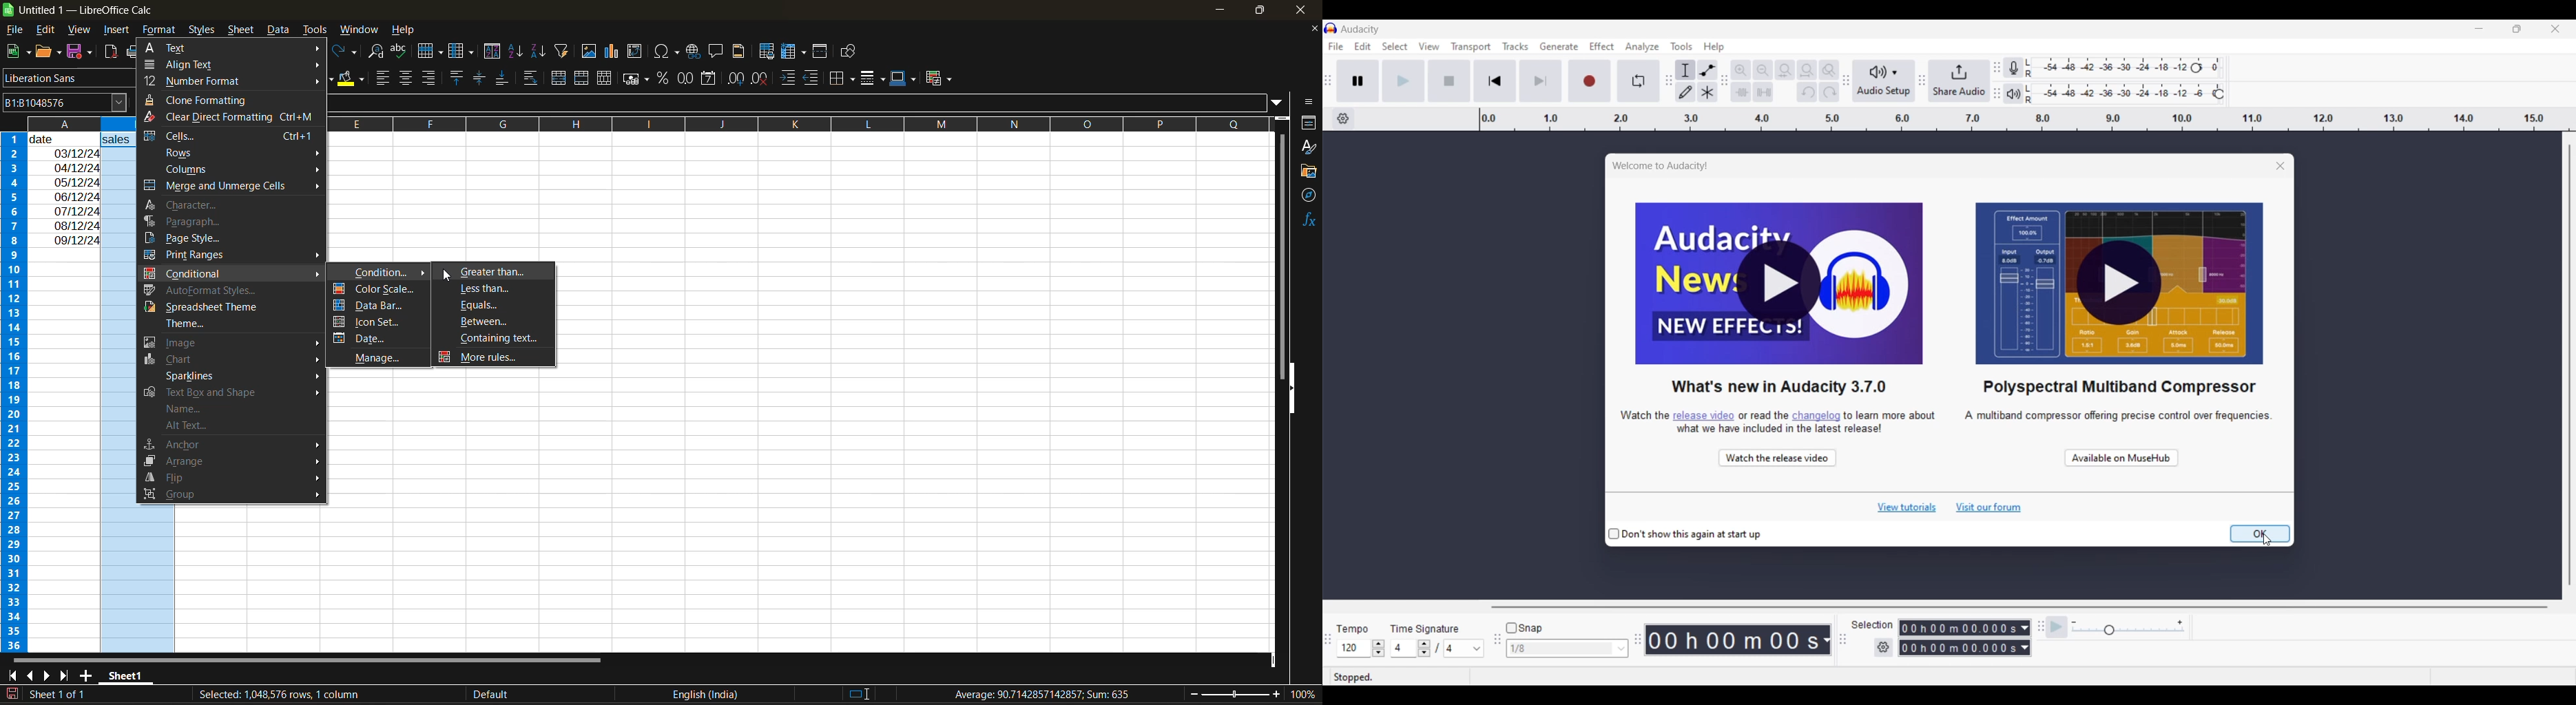  I want to click on window, so click(358, 31).